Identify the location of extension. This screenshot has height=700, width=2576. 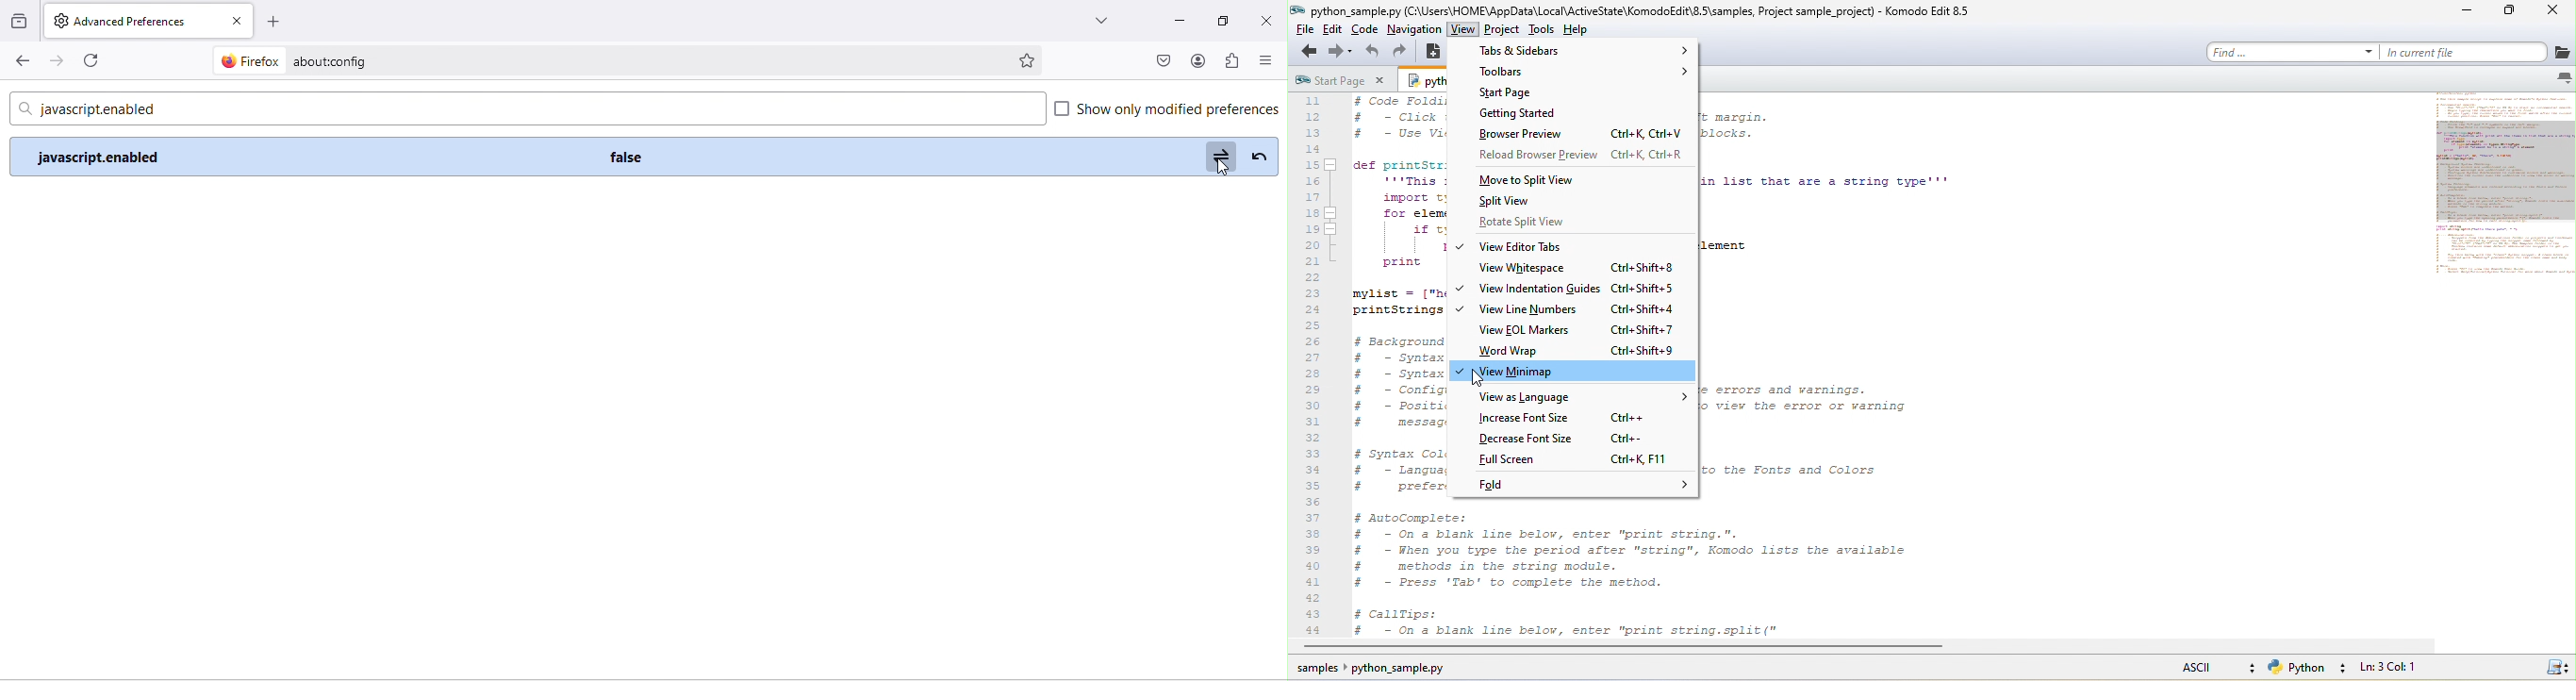
(1234, 61).